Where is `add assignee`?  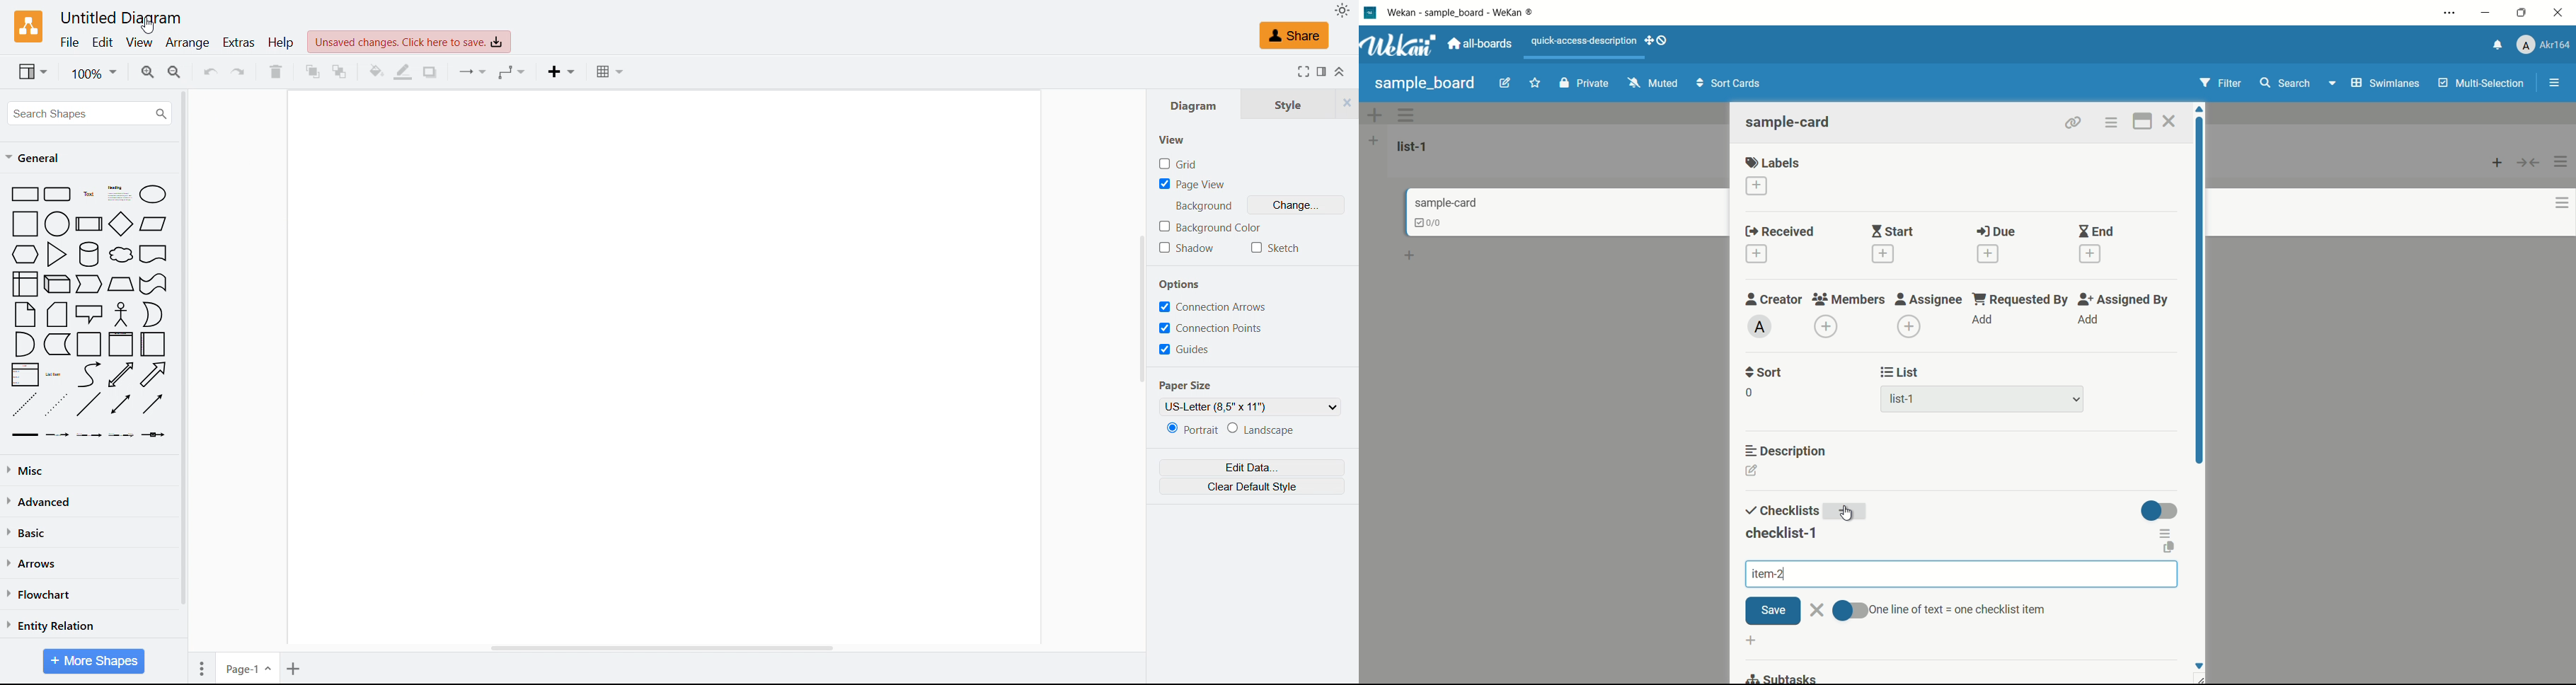 add assignee is located at coordinates (1910, 327).